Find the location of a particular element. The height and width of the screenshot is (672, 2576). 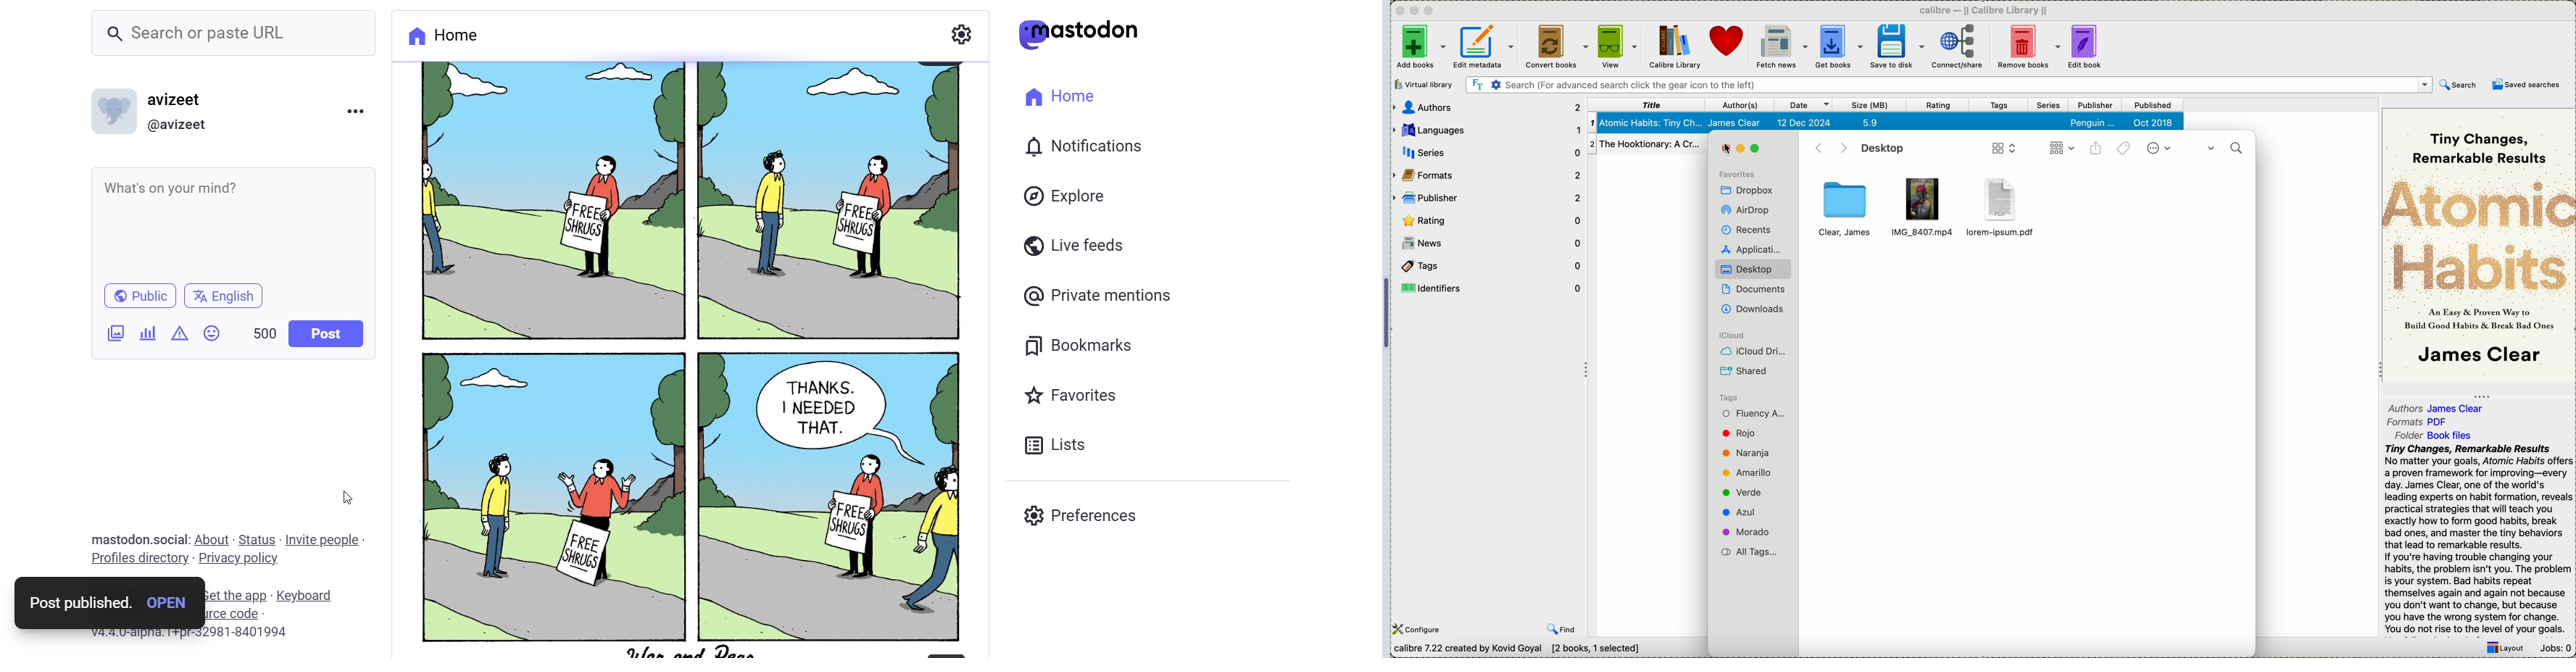

saved searches is located at coordinates (2527, 86).